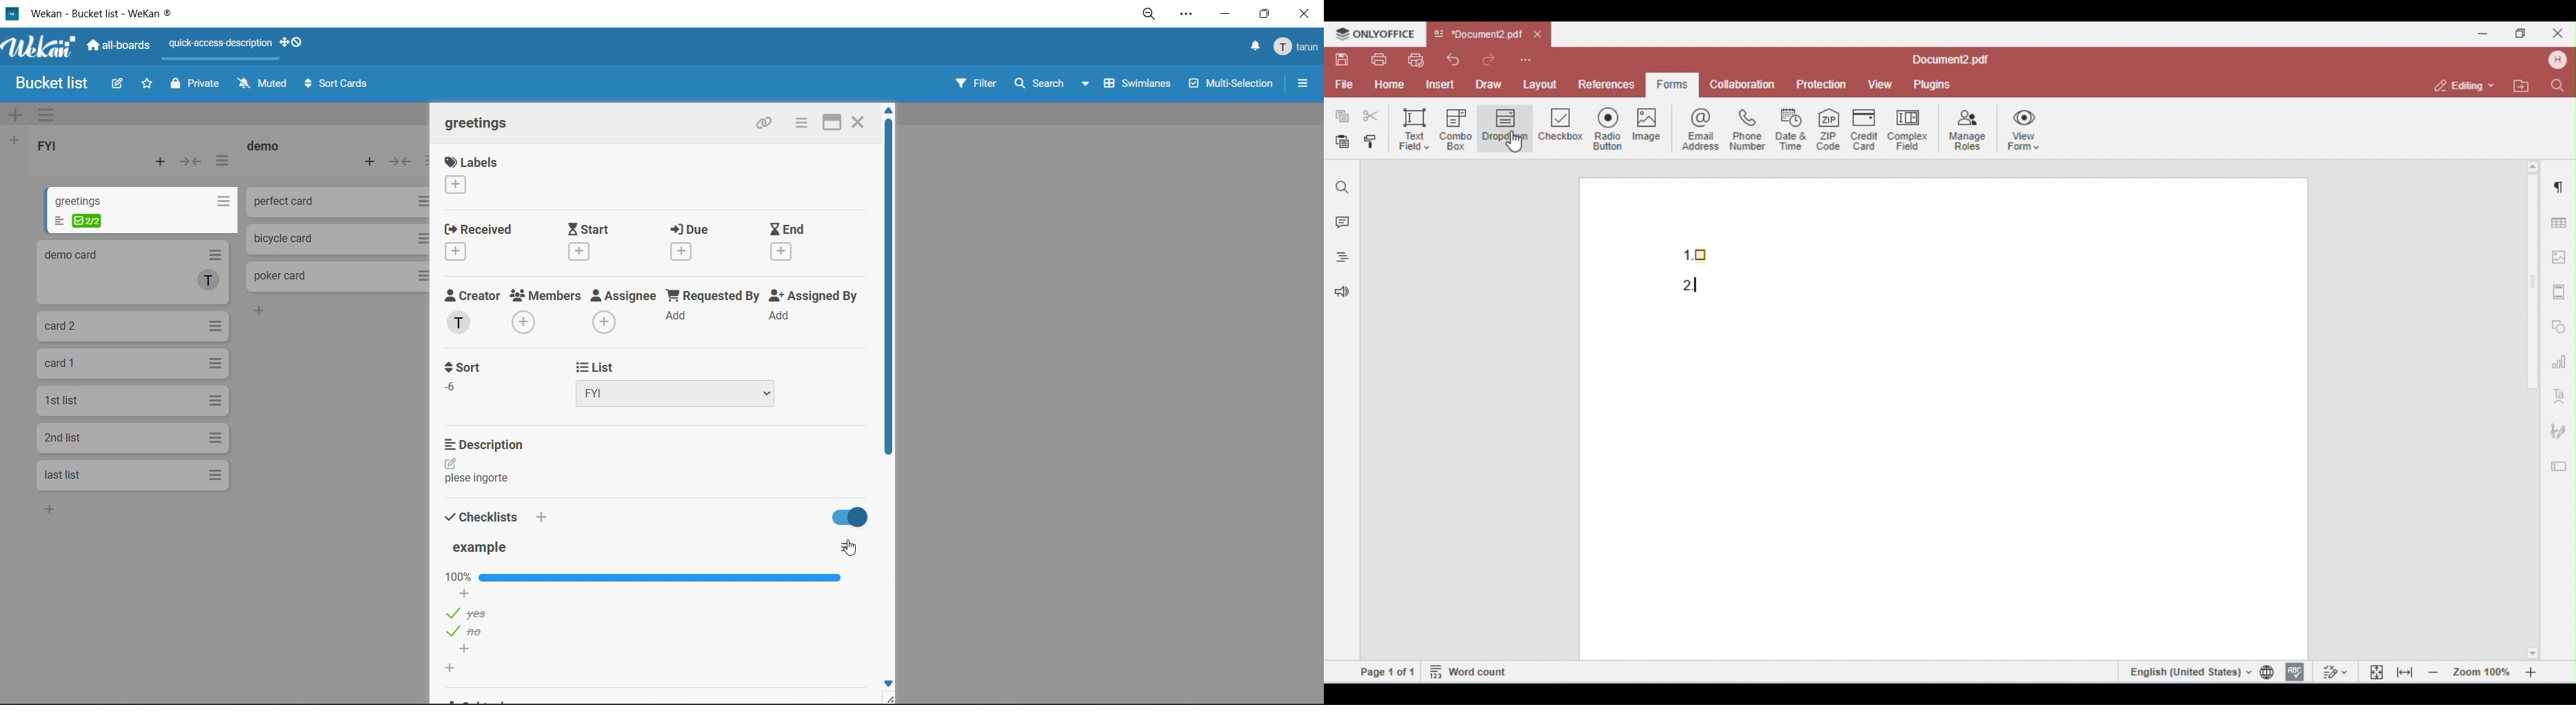 This screenshot has height=728, width=2576. Describe the element at coordinates (52, 510) in the screenshot. I see `add` at that location.